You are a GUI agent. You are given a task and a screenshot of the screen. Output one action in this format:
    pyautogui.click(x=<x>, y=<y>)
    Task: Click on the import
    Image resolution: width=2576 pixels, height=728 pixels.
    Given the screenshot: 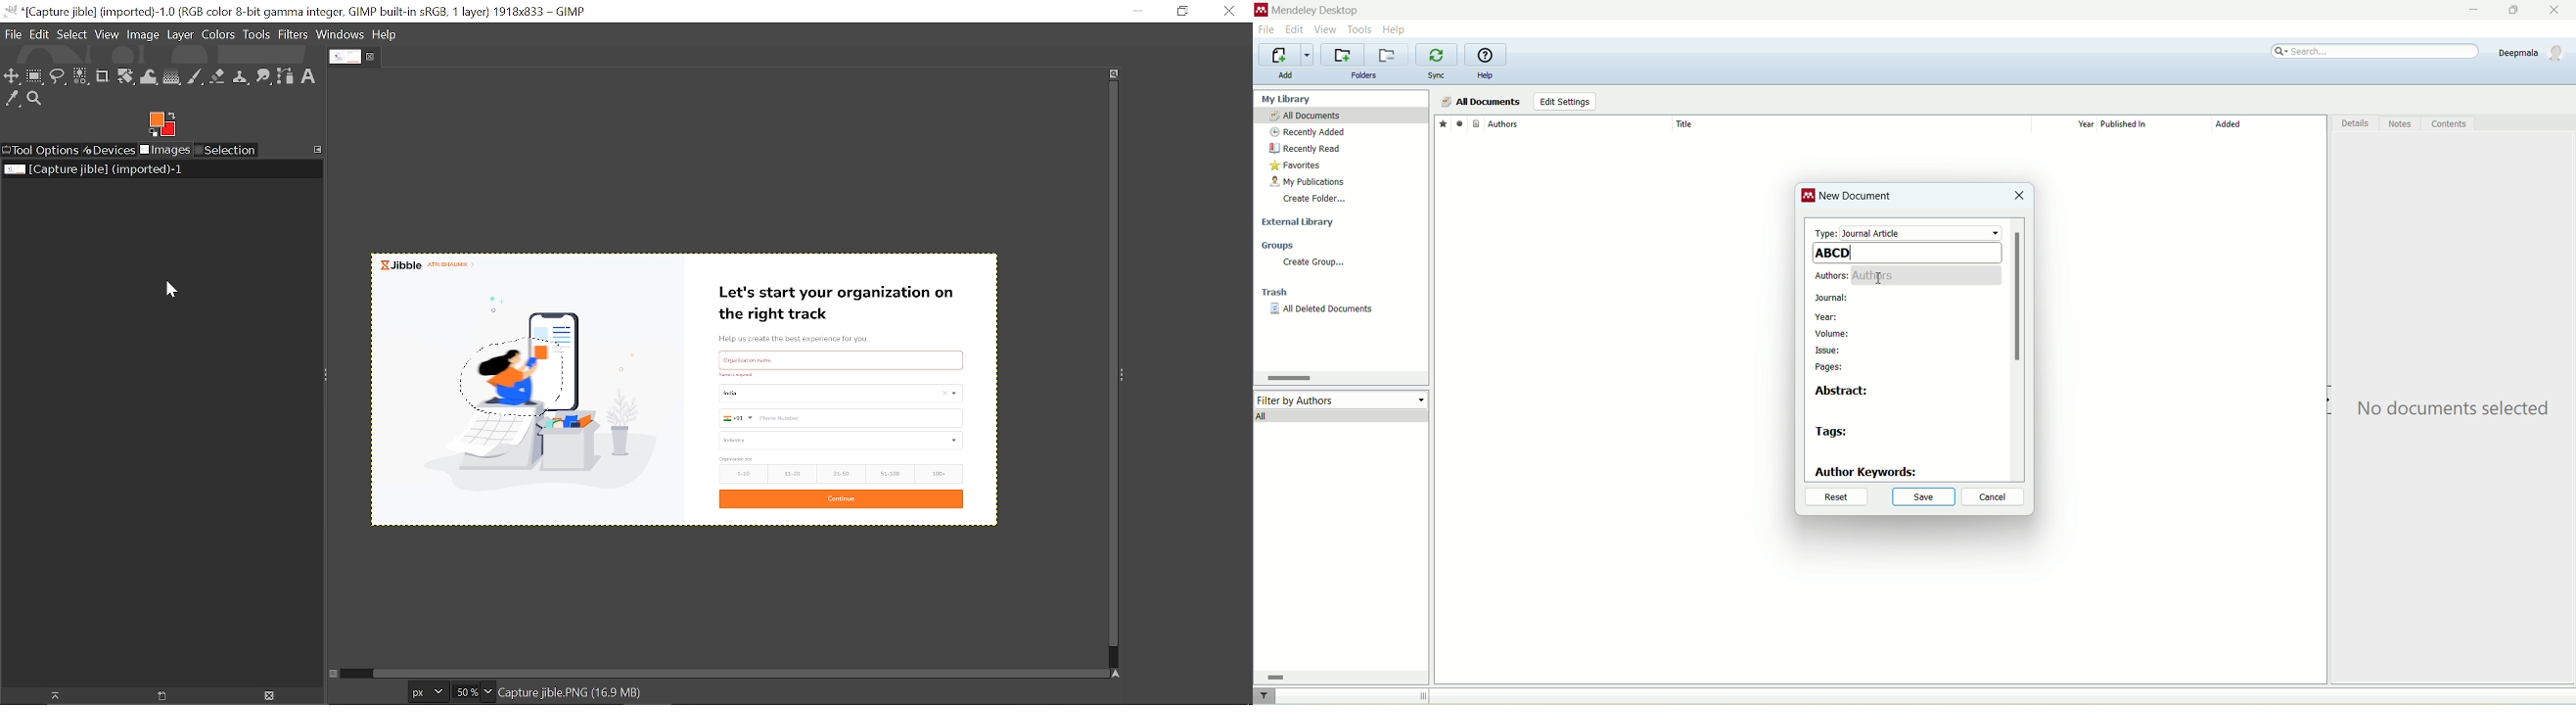 What is the action you would take?
    pyautogui.click(x=1284, y=55)
    